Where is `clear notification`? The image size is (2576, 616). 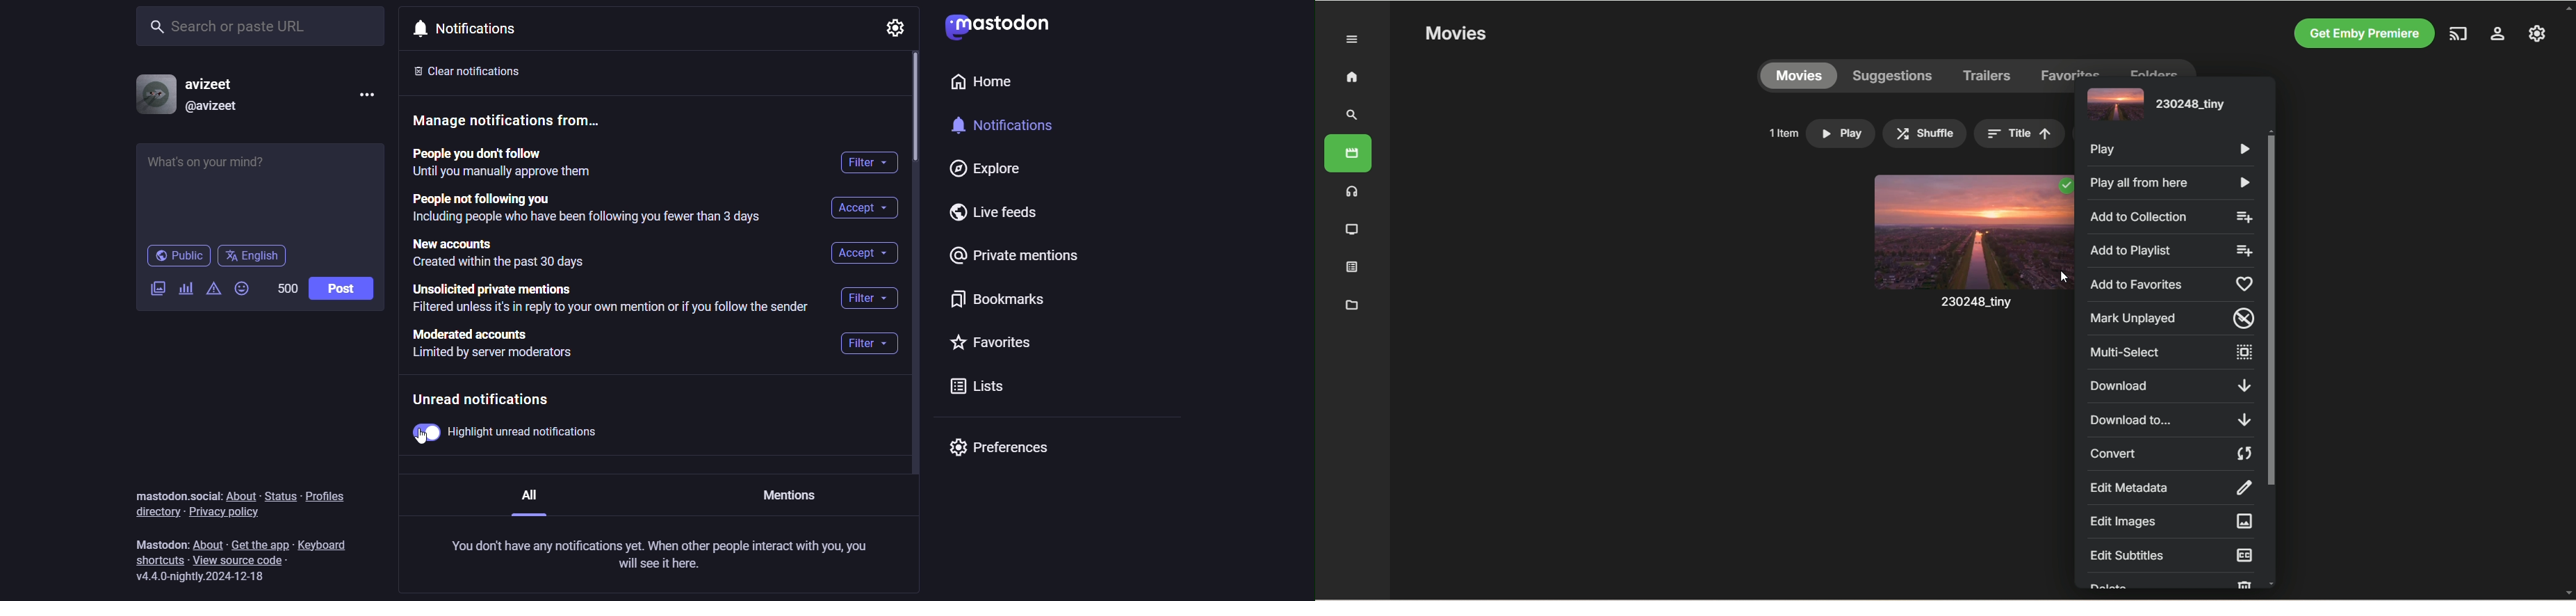 clear notification is located at coordinates (481, 70).